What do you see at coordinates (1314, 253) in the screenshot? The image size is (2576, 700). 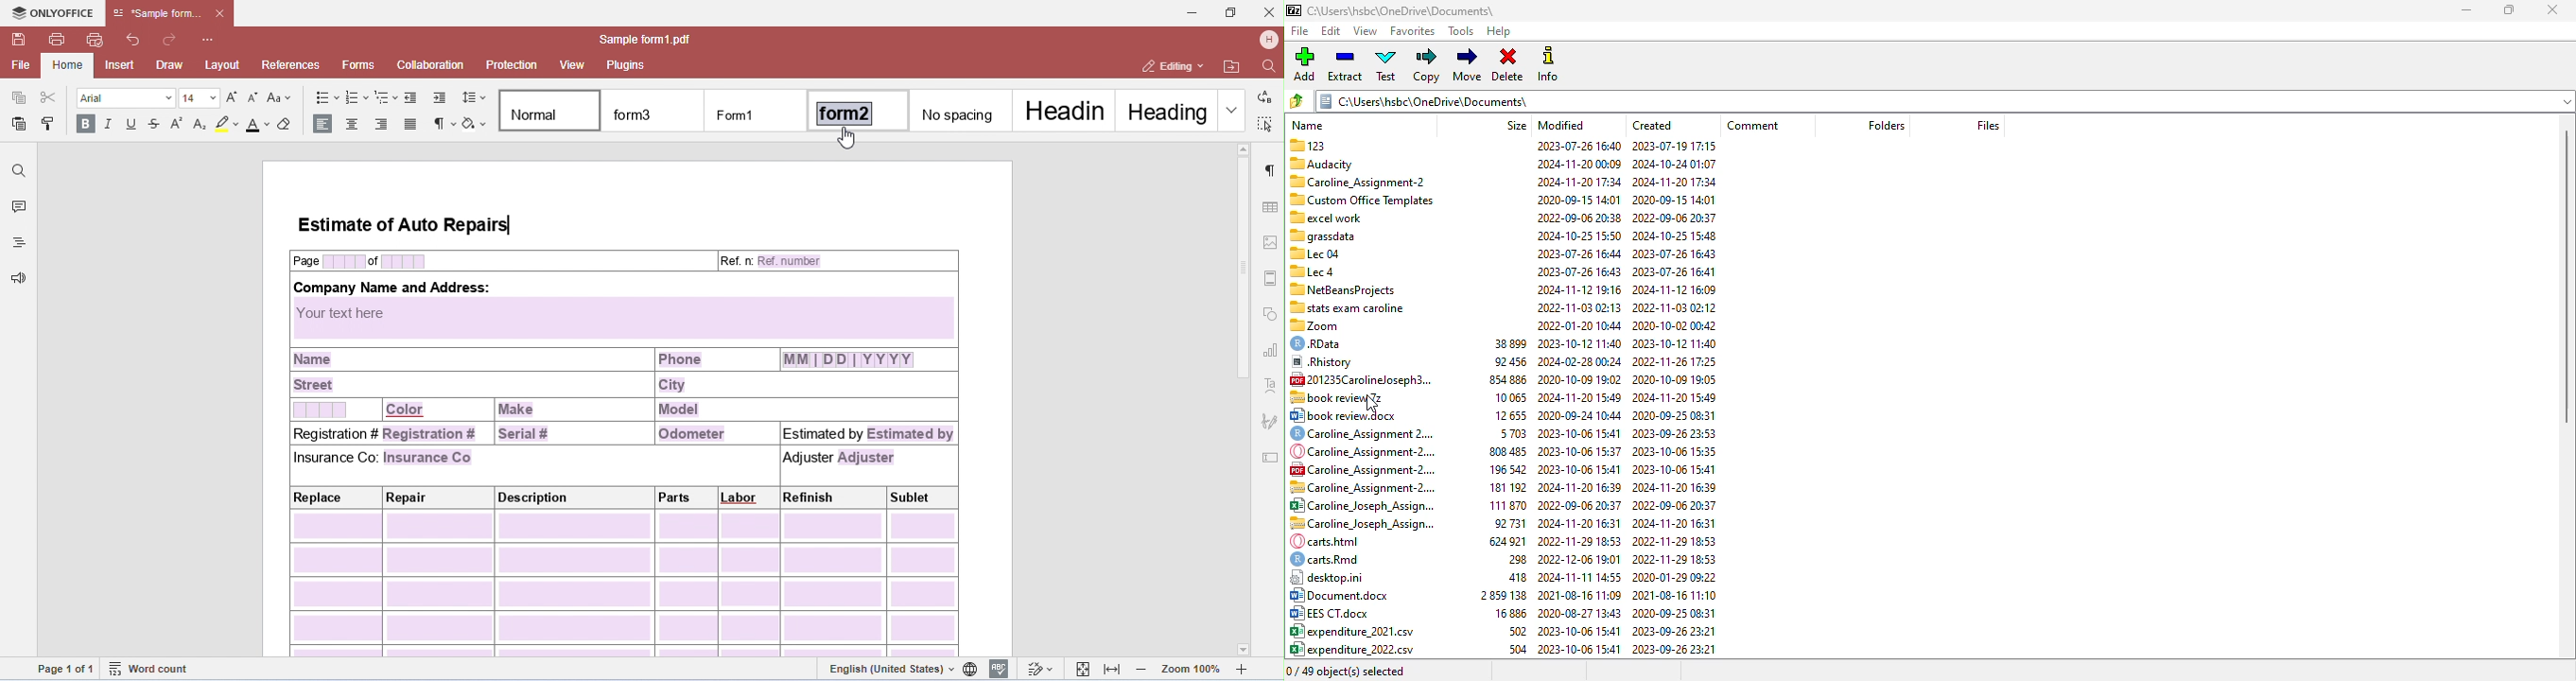 I see `Lec 04` at bounding box center [1314, 253].